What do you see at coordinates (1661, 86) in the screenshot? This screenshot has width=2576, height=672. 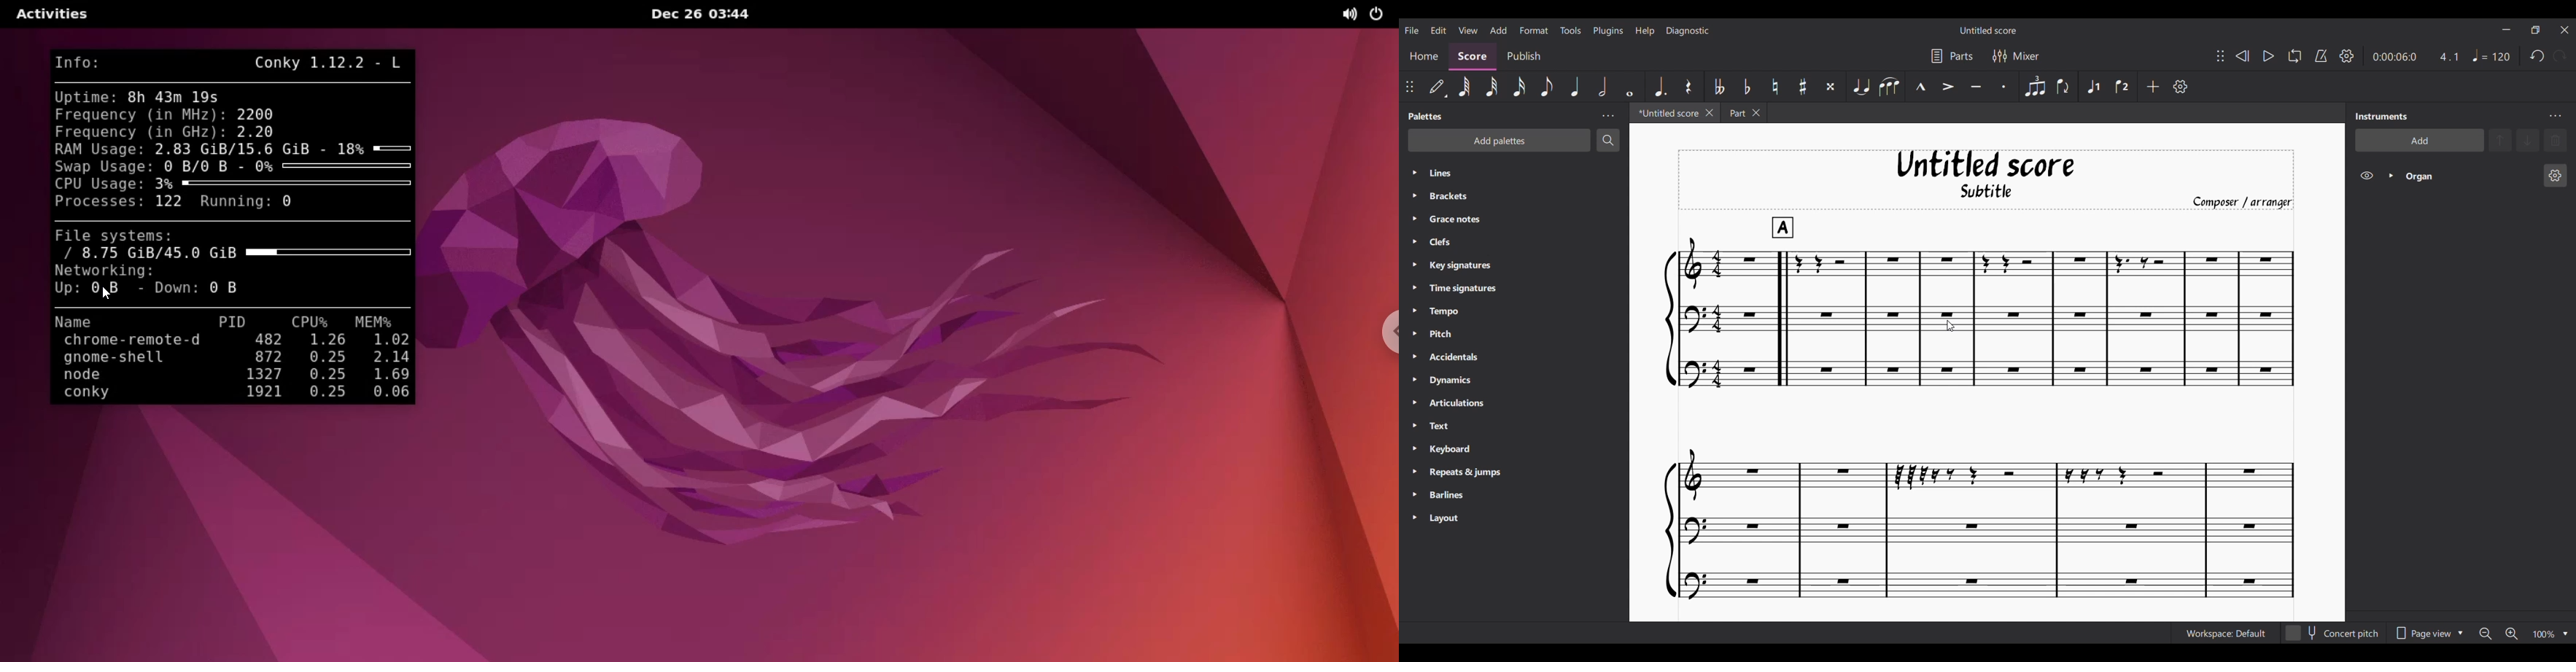 I see `Augmentation dot` at bounding box center [1661, 86].